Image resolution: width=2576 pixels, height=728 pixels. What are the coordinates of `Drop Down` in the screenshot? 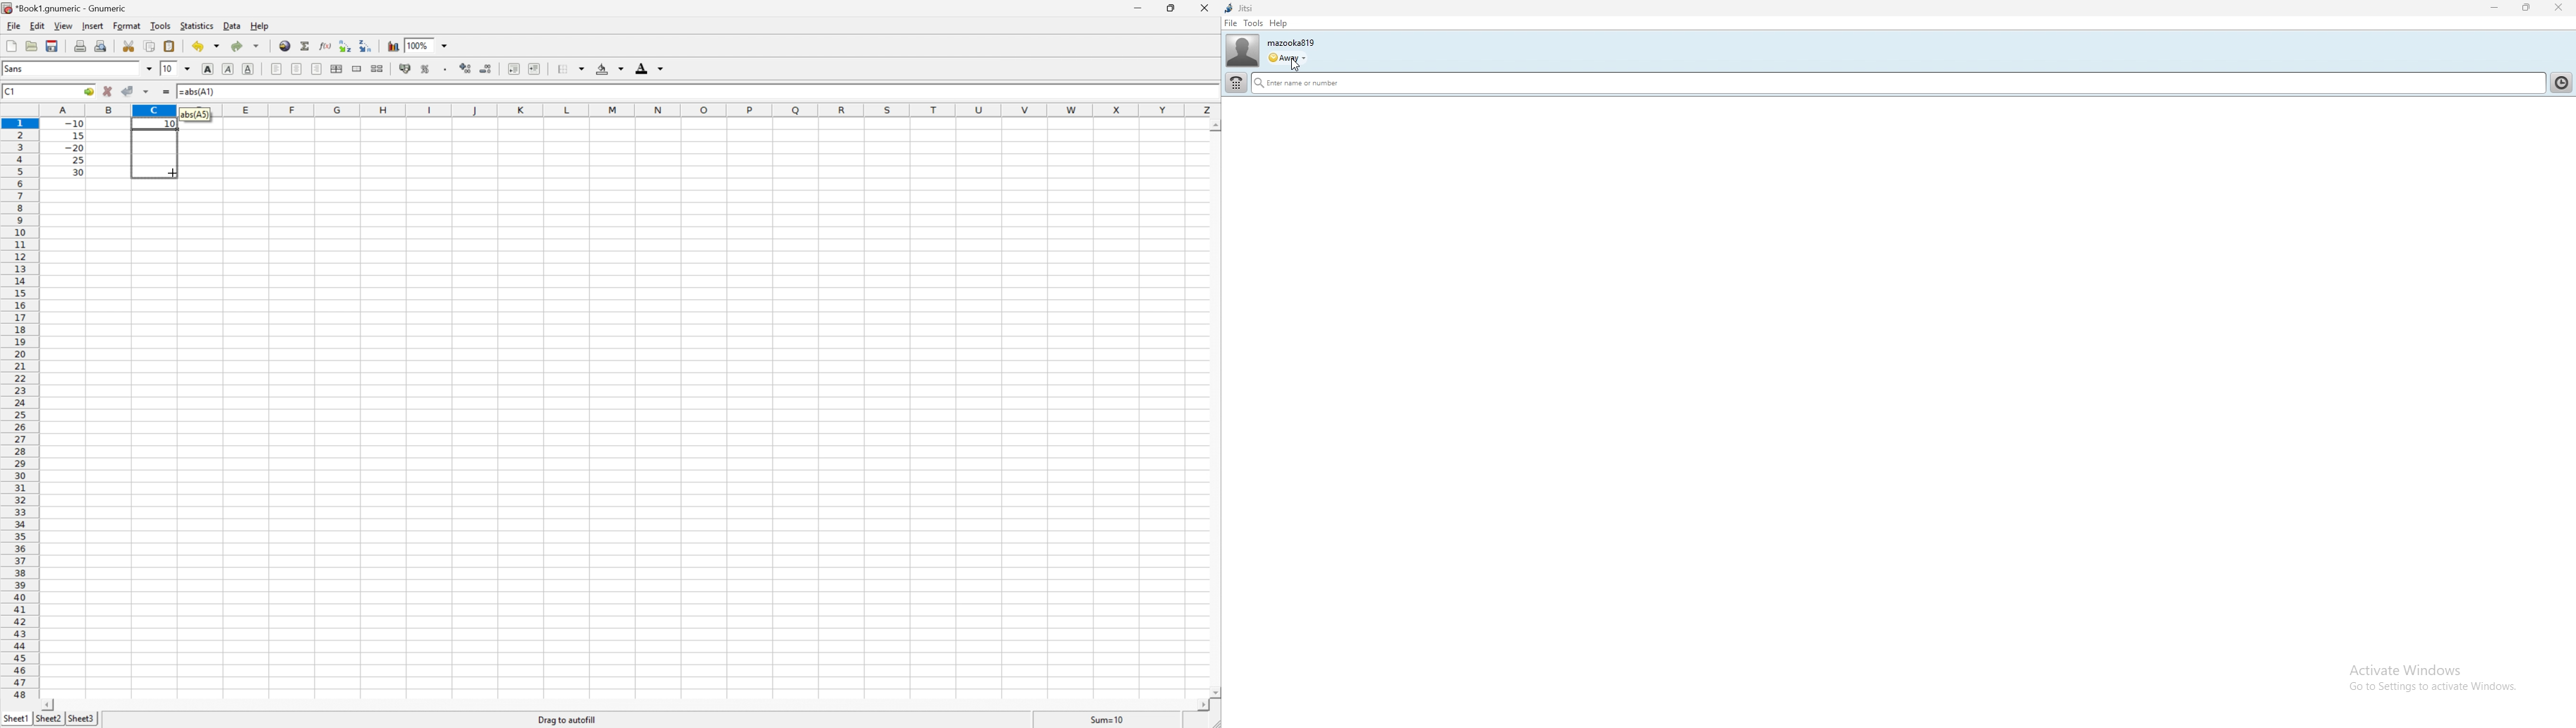 It's located at (188, 68).